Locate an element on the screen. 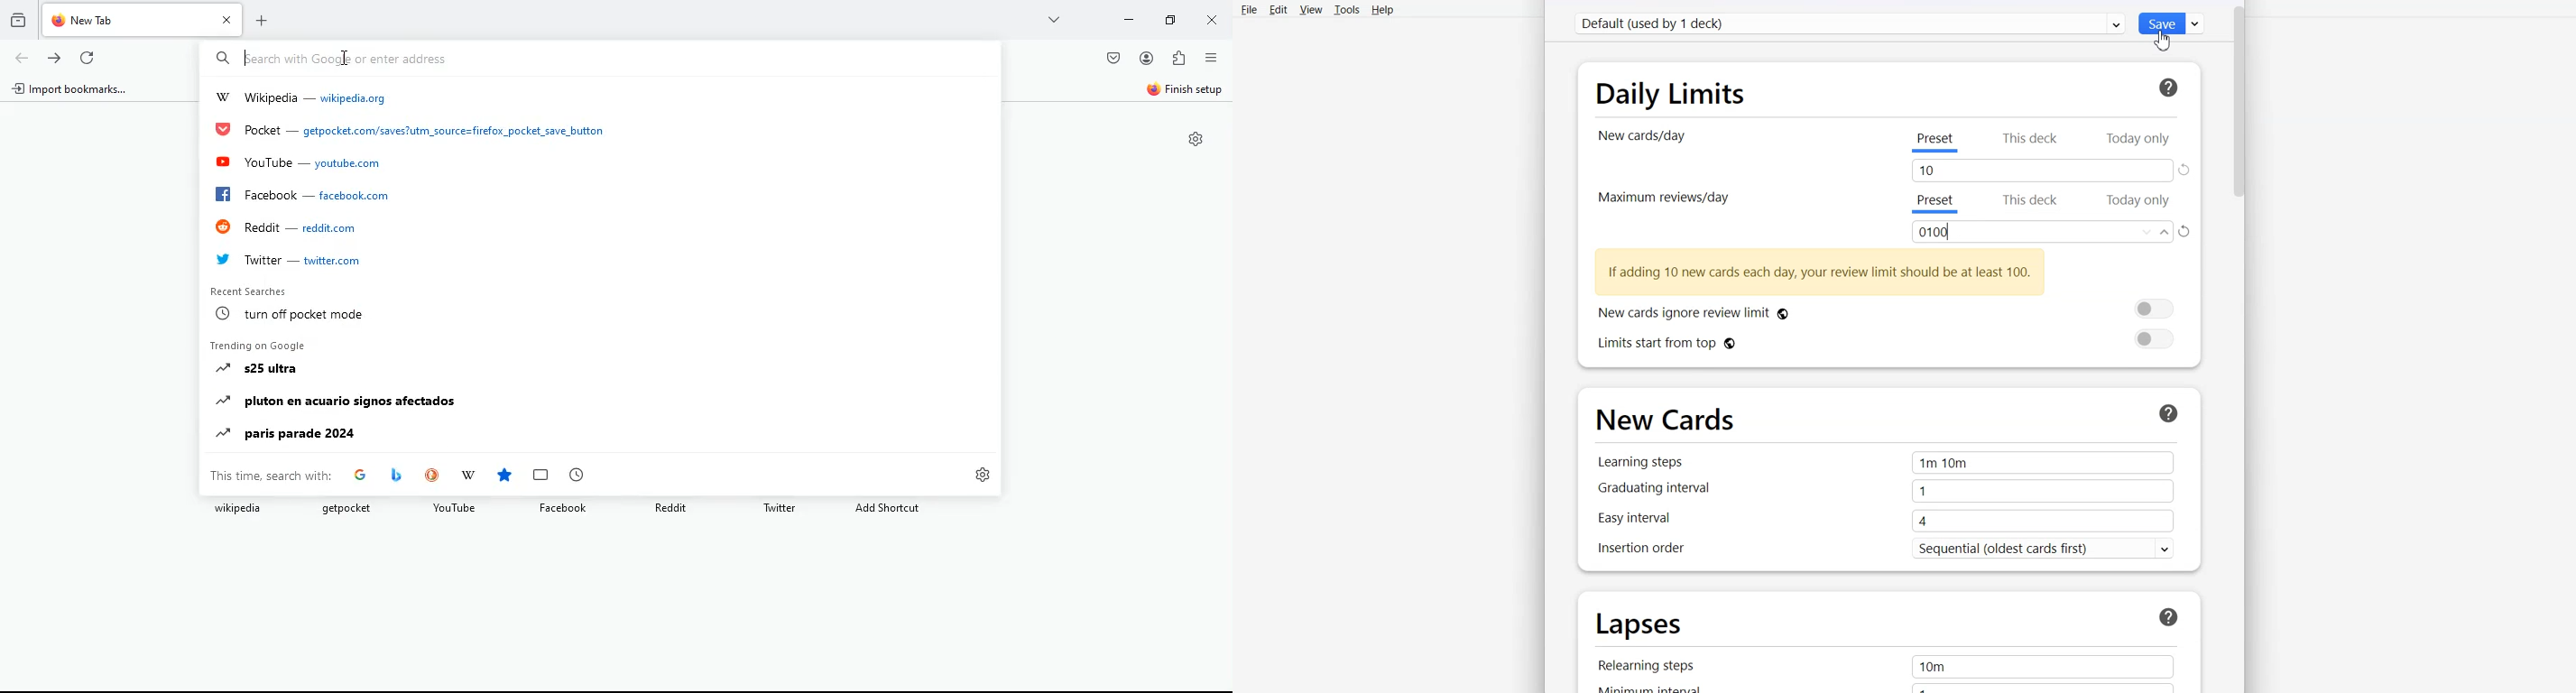  Cursor is located at coordinates (2162, 39).